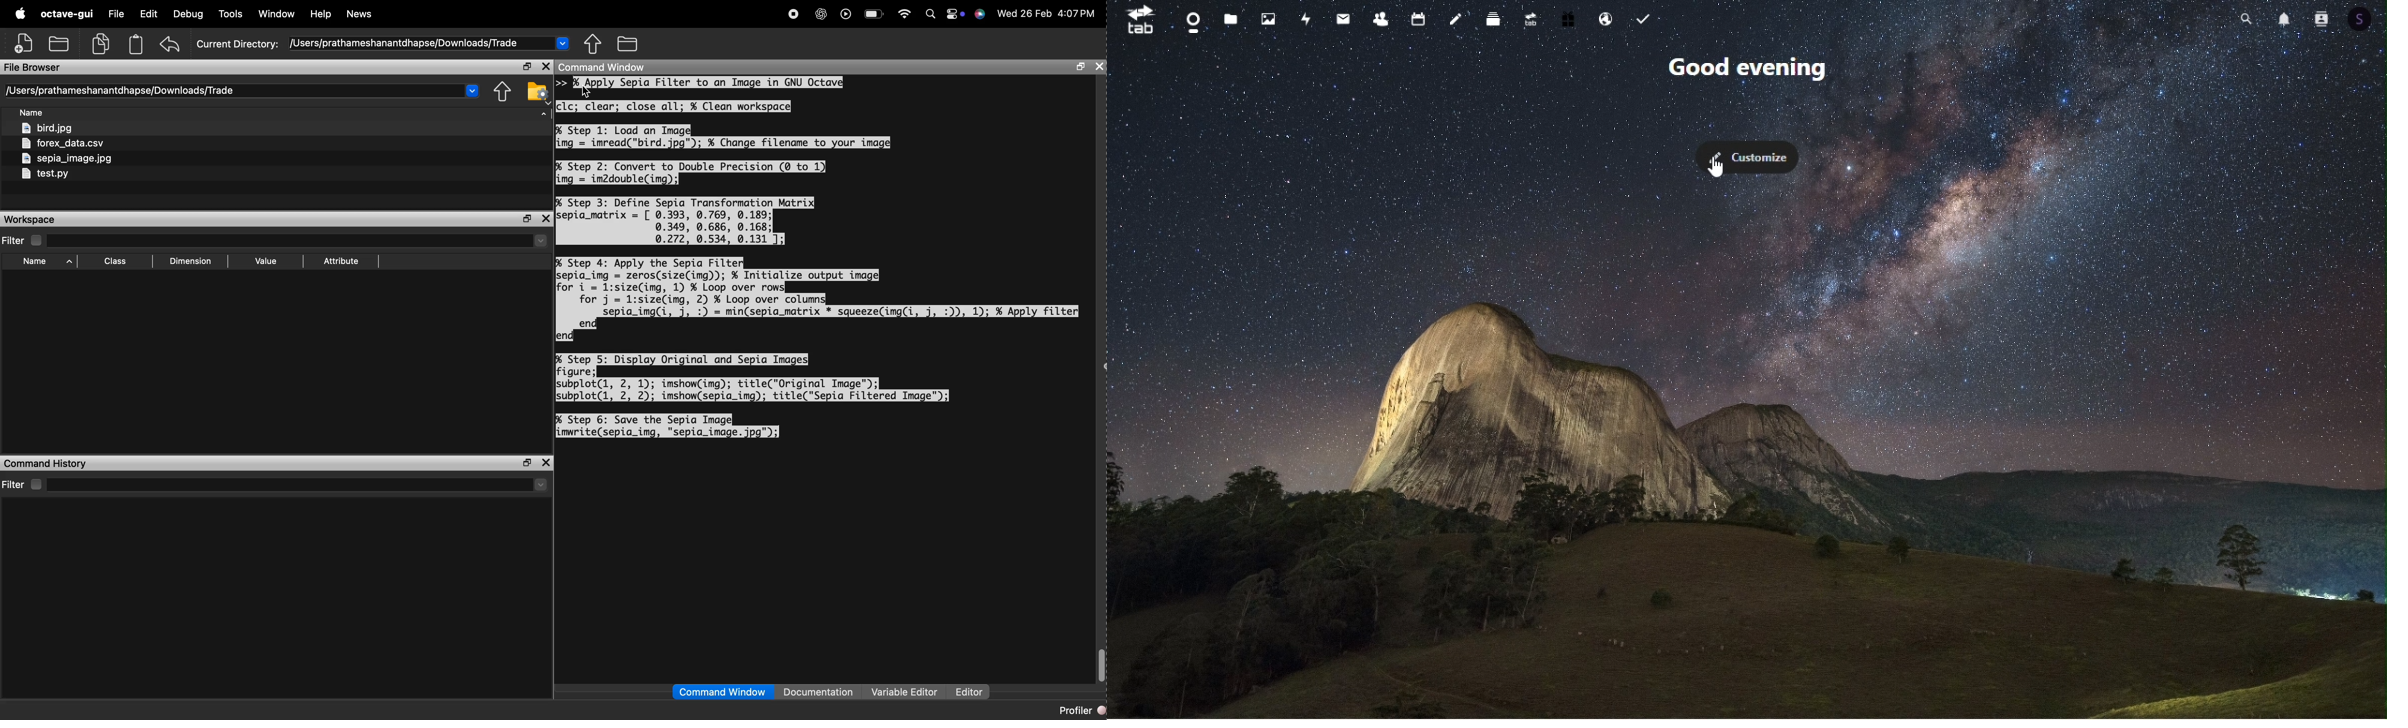 The height and width of the screenshot is (728, 2408). Describe the element at coordinates (20, 13) in the screenshot. I see `apple` at that location.